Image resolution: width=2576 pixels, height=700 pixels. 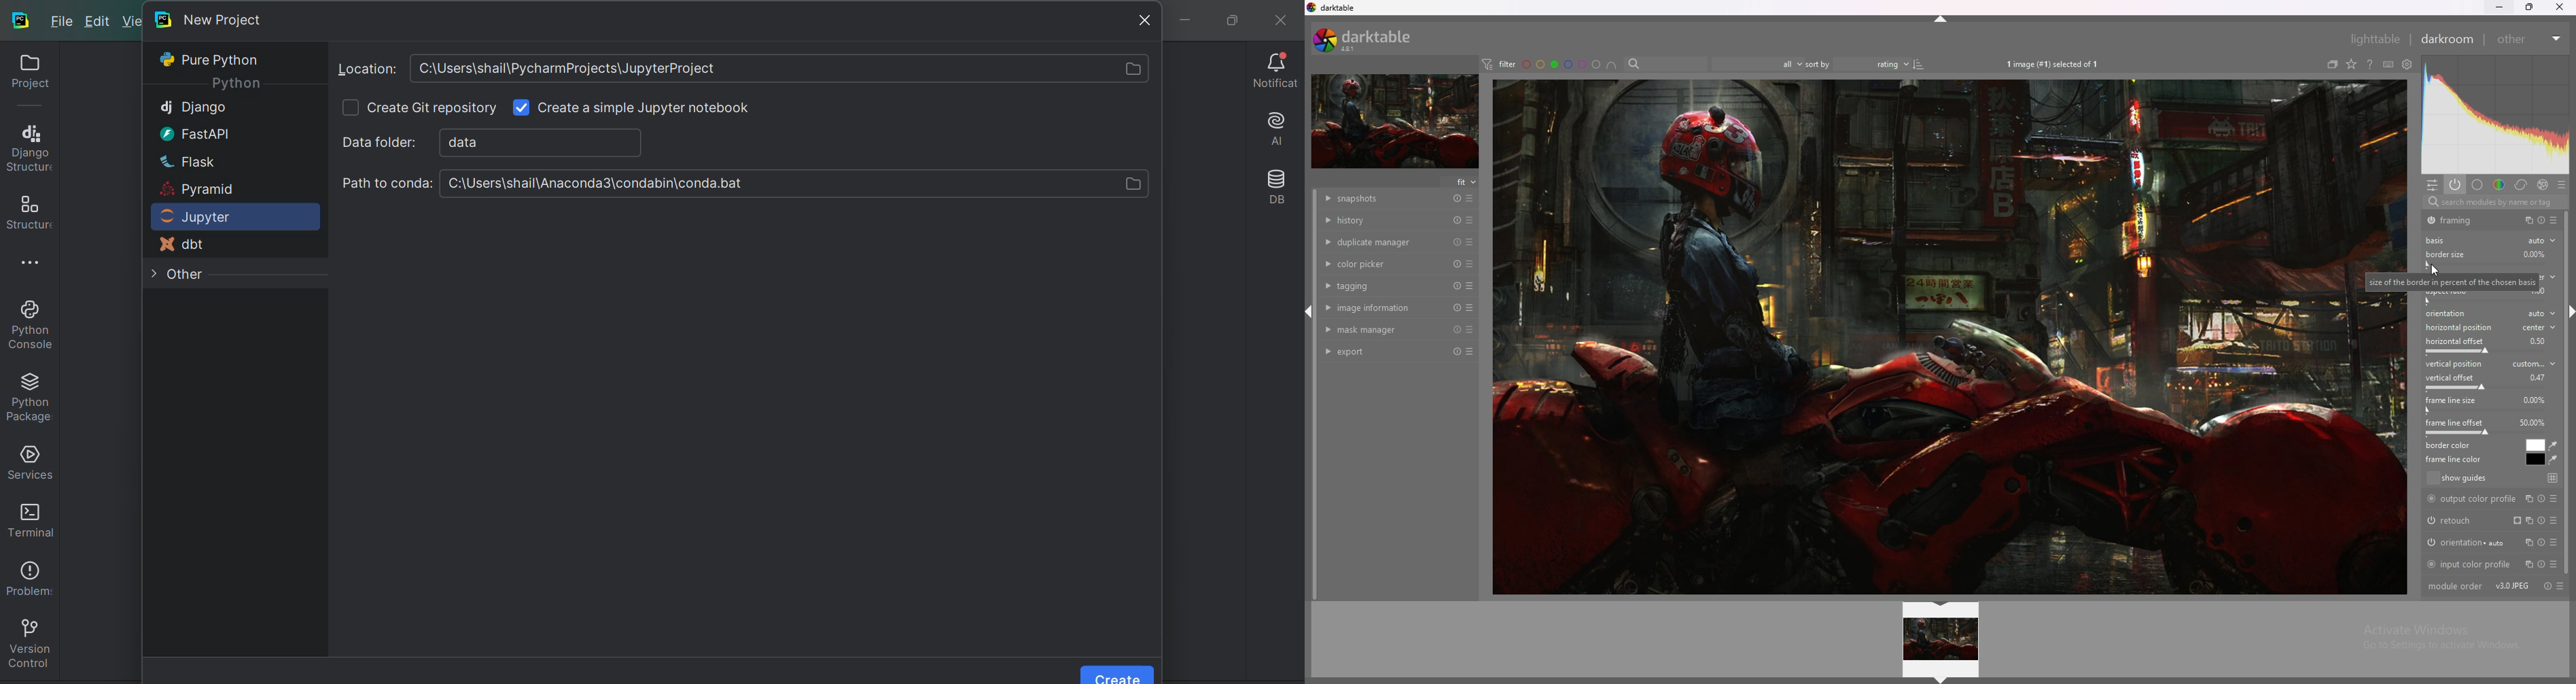 I want to click on scroll bar, so click(x=1317, y=395).